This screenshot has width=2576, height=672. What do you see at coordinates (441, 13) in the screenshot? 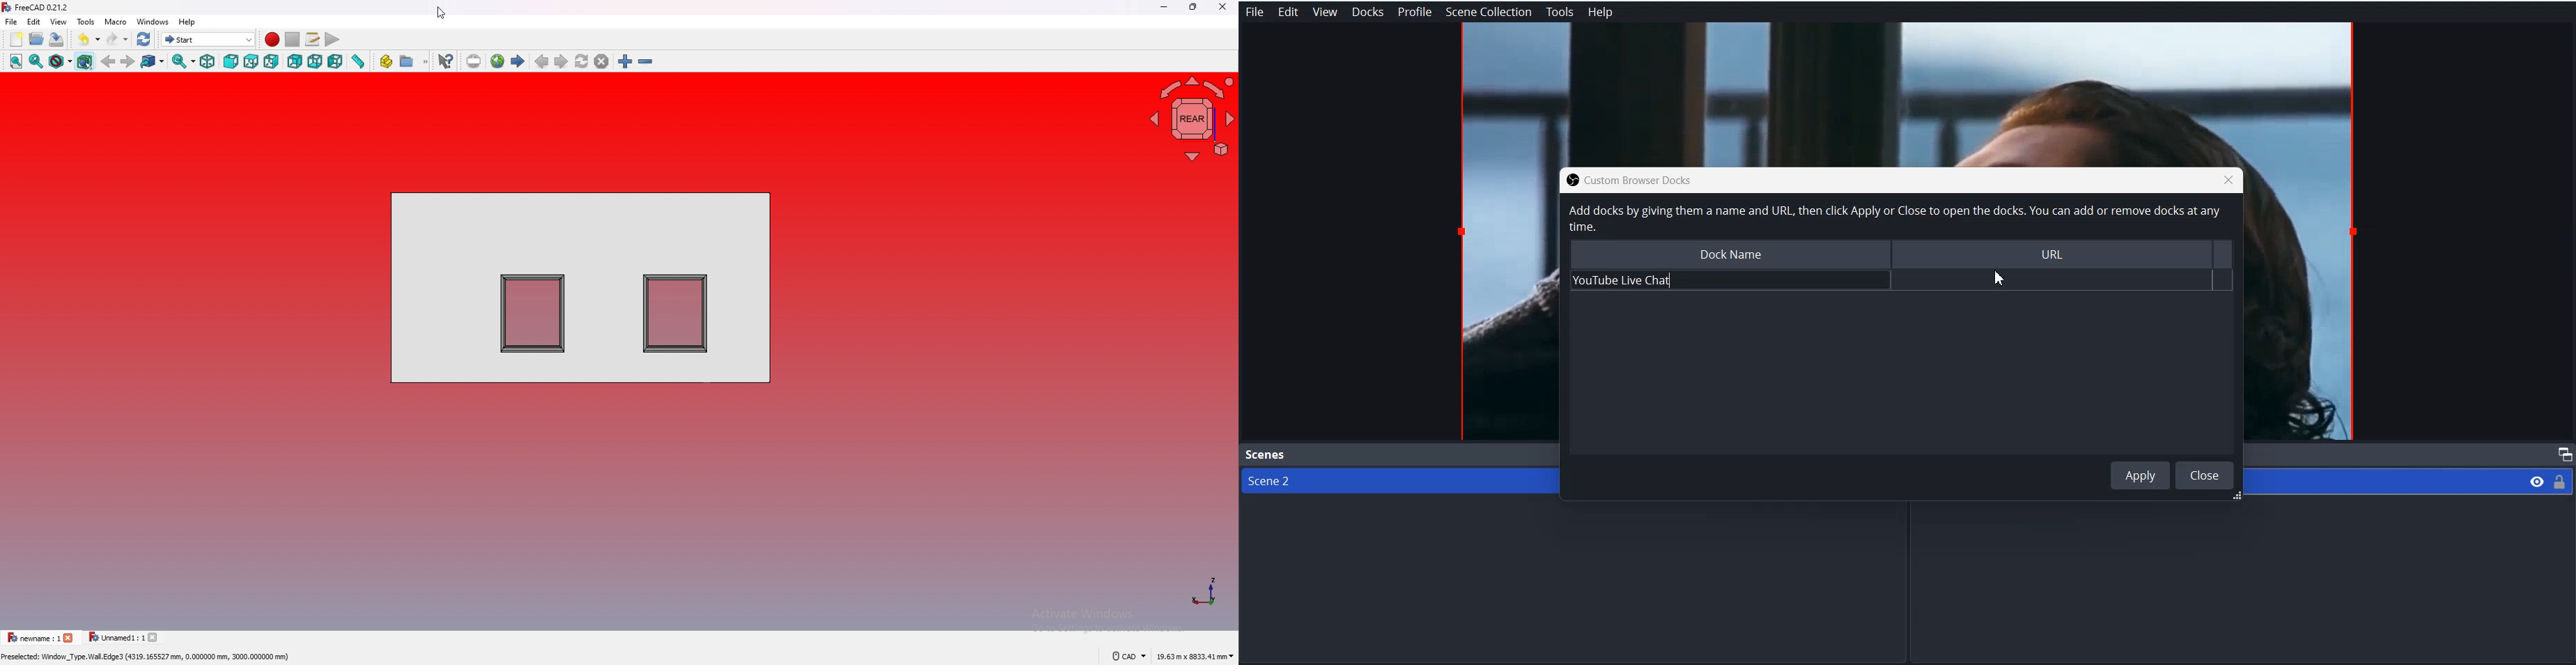
I see `cursor` at bounding box center [441, 13].